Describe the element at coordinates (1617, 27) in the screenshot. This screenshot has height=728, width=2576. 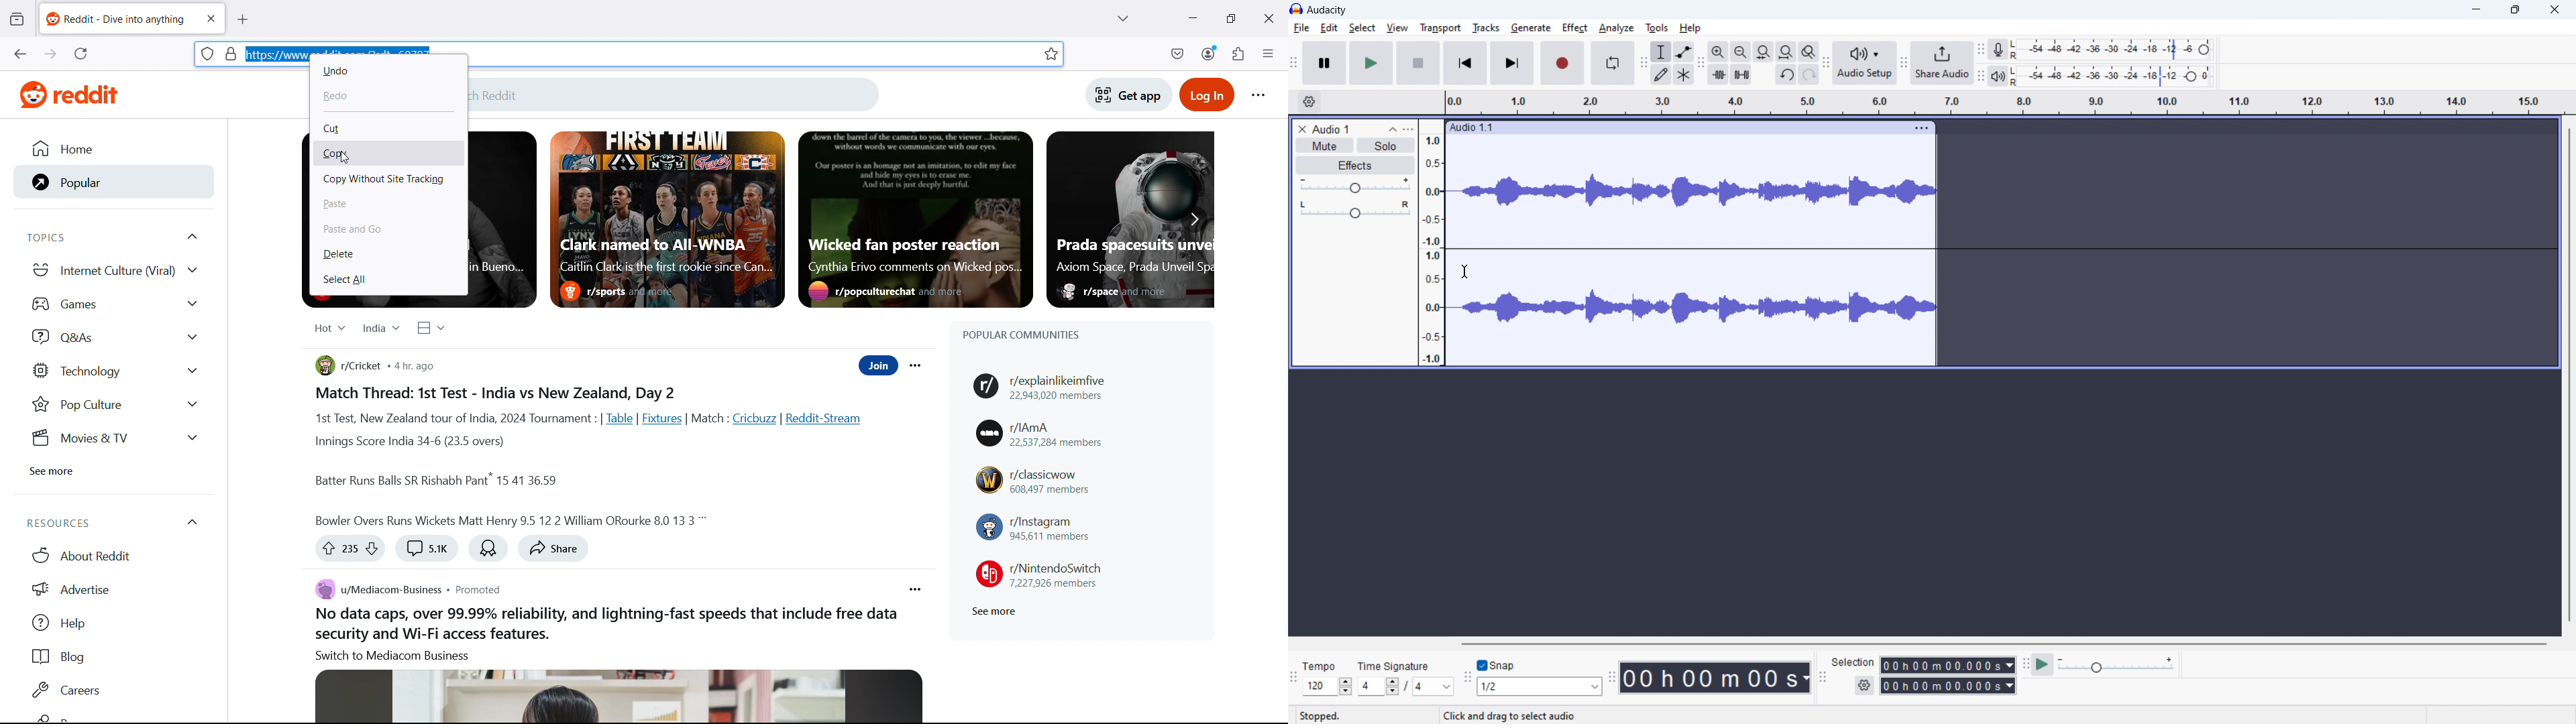
I see `analyze` at that location.